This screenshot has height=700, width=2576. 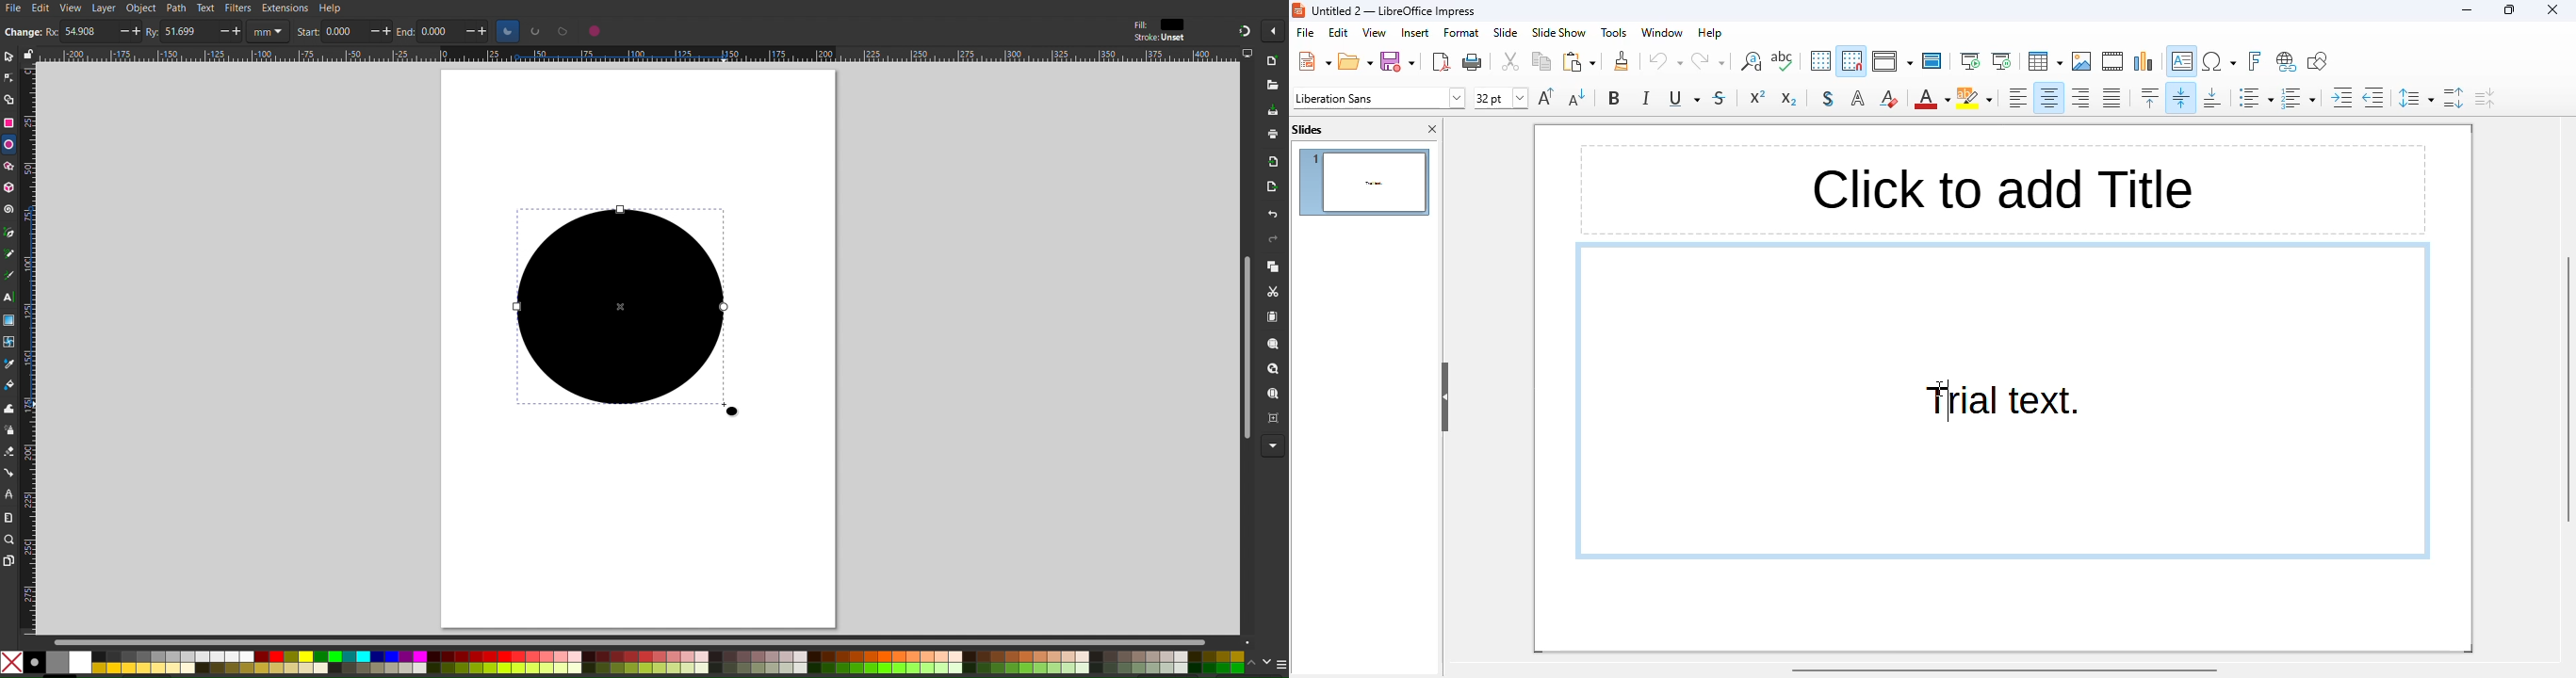 What do you see at coordinates (9, 342) in the screenshot?
I see `Mesh Tool` at bounding box center [9, 342].